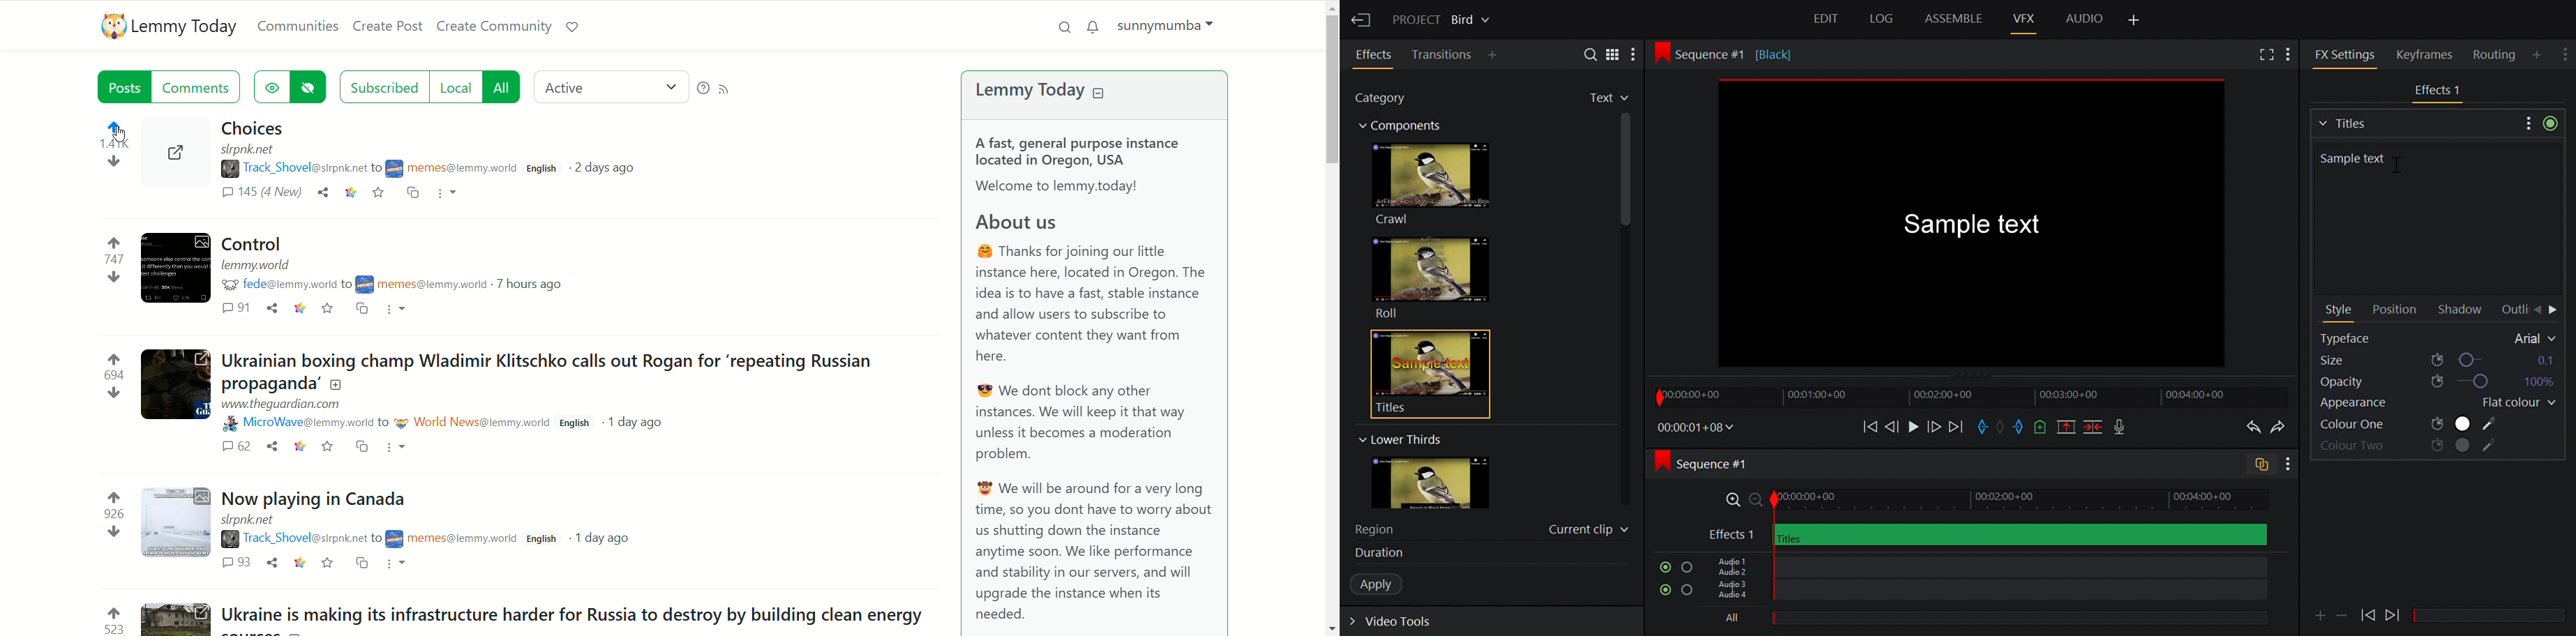 The image size is (2576, 644). What do you see at coordinates (2135, 21) in the screenshot?
I see `Add Panel` at bounding box center [2135, 21].